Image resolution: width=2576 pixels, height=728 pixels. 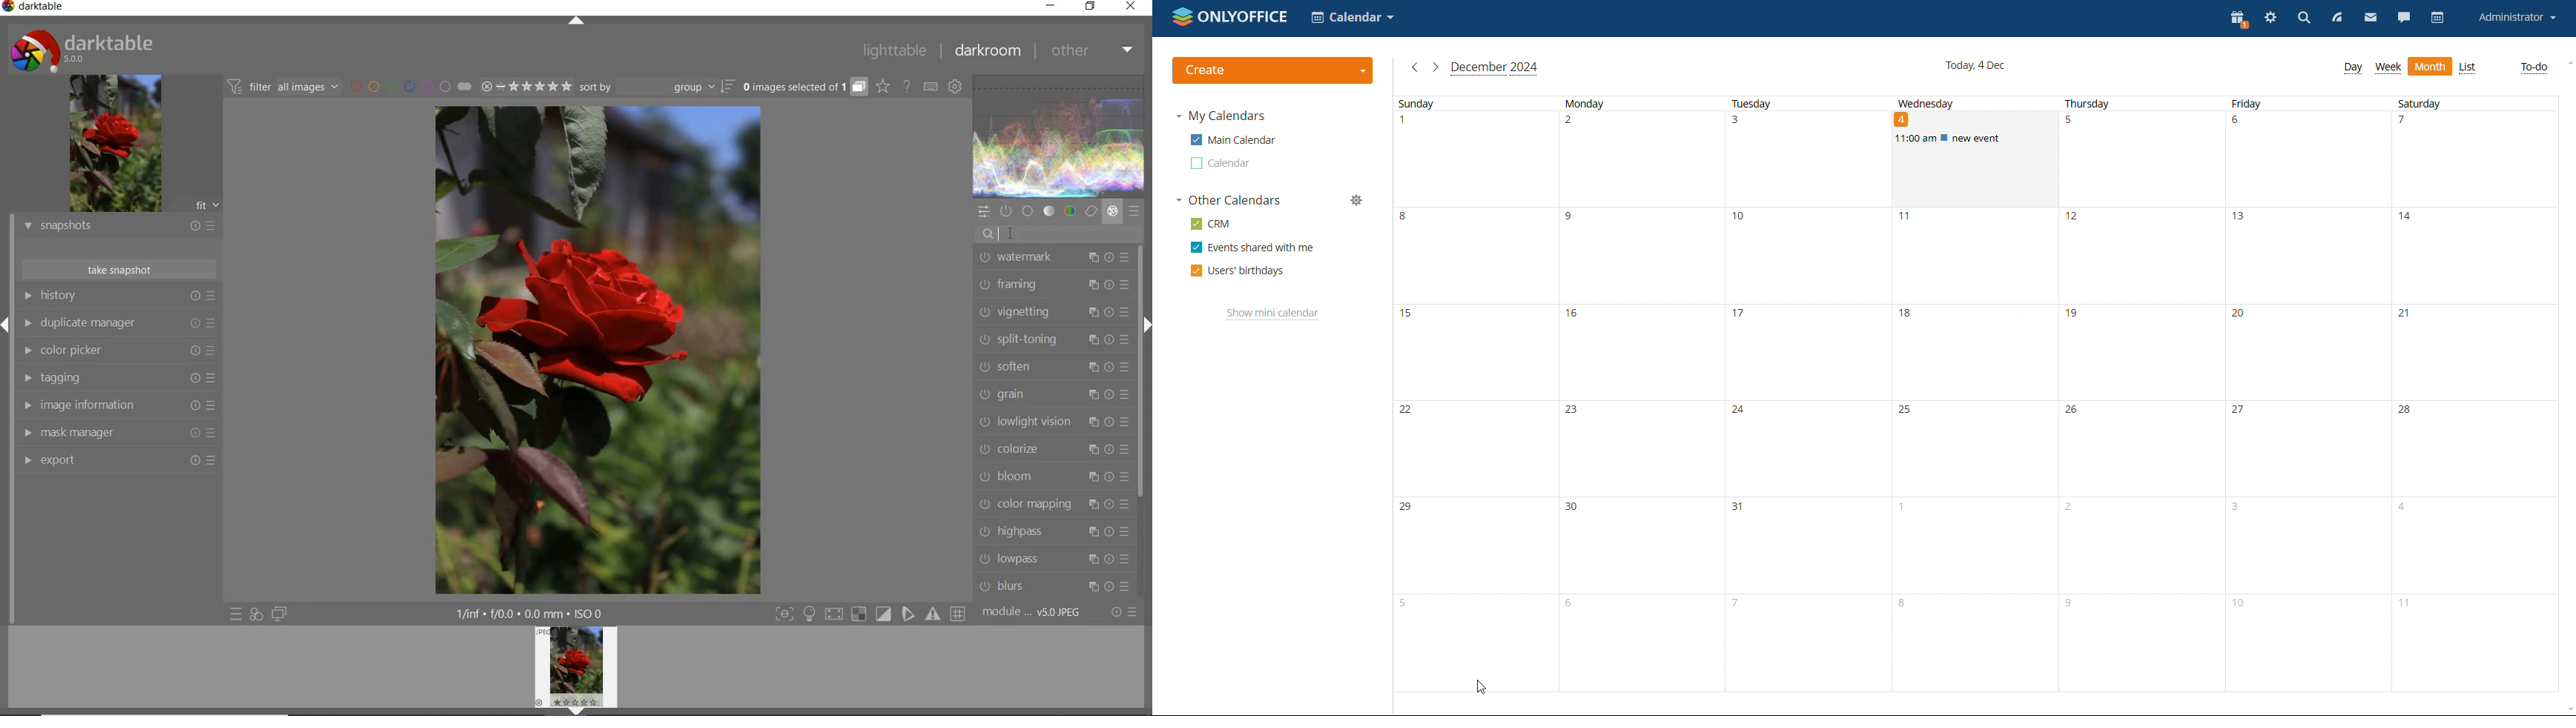 I want to click on selected image, so click(x=597, y=349).